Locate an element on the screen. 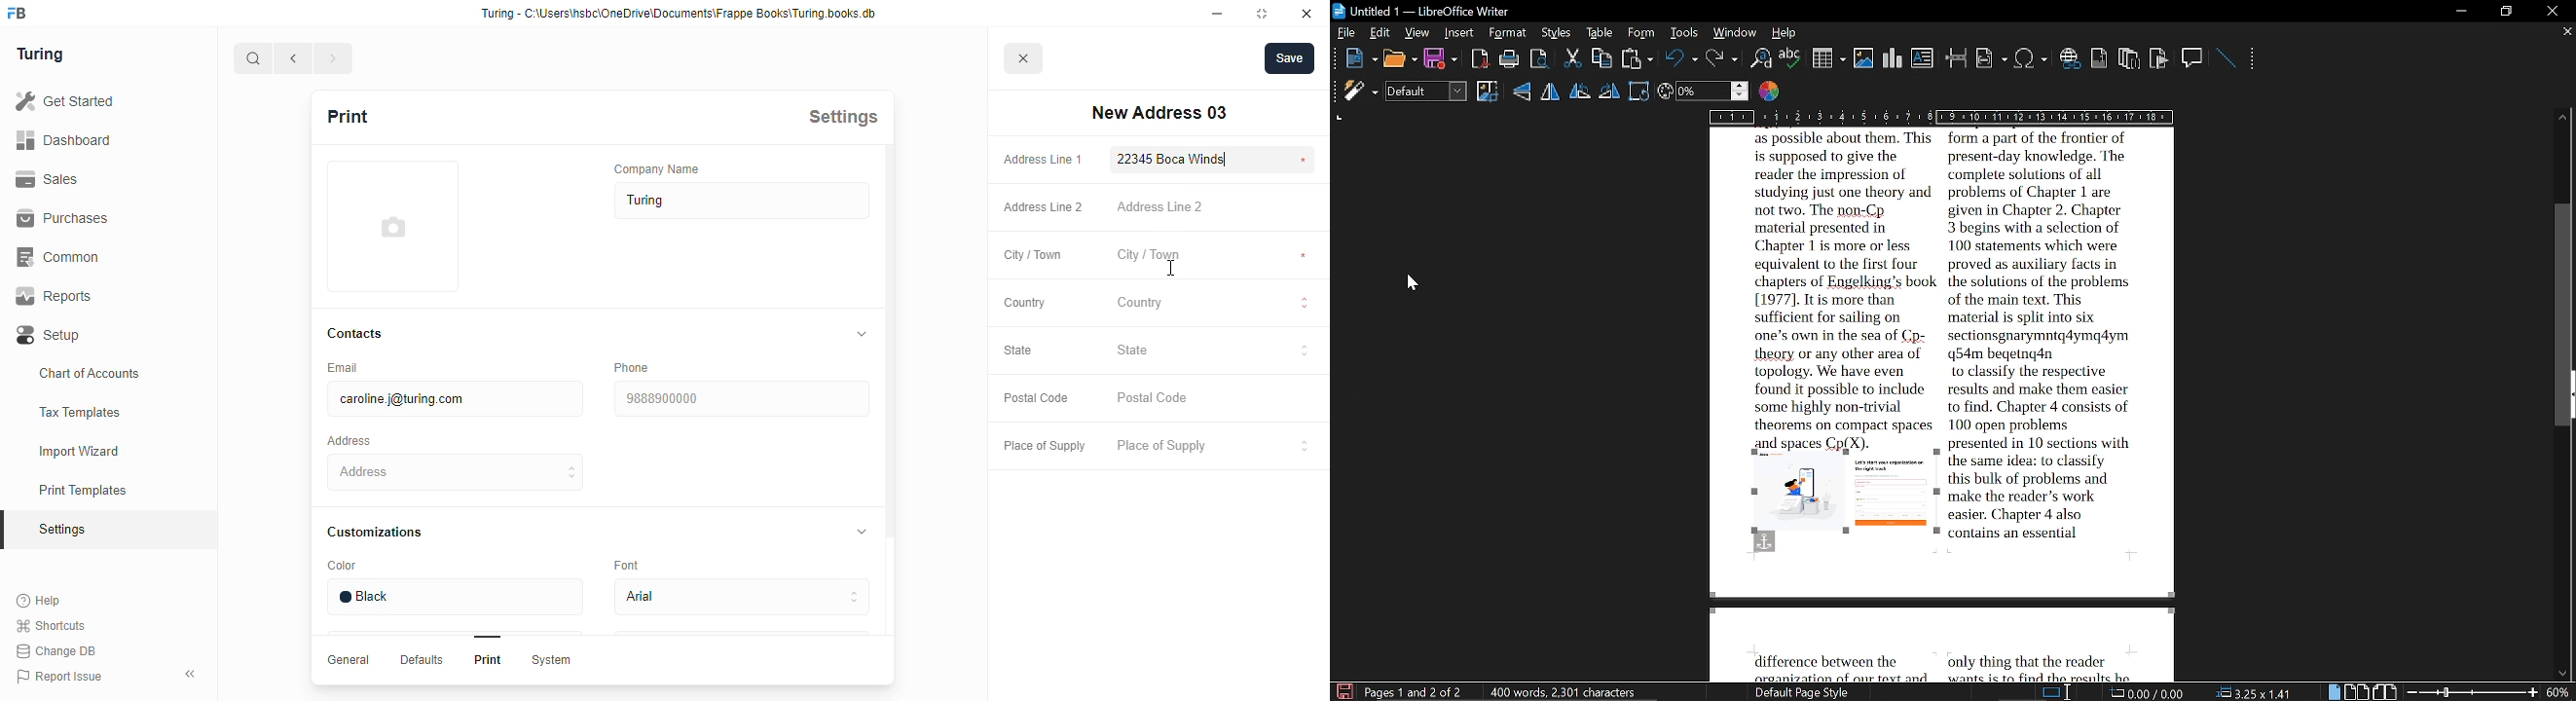 The width and height of the screenshot is (2576, 728). file is located at coordinates (1343, 32).